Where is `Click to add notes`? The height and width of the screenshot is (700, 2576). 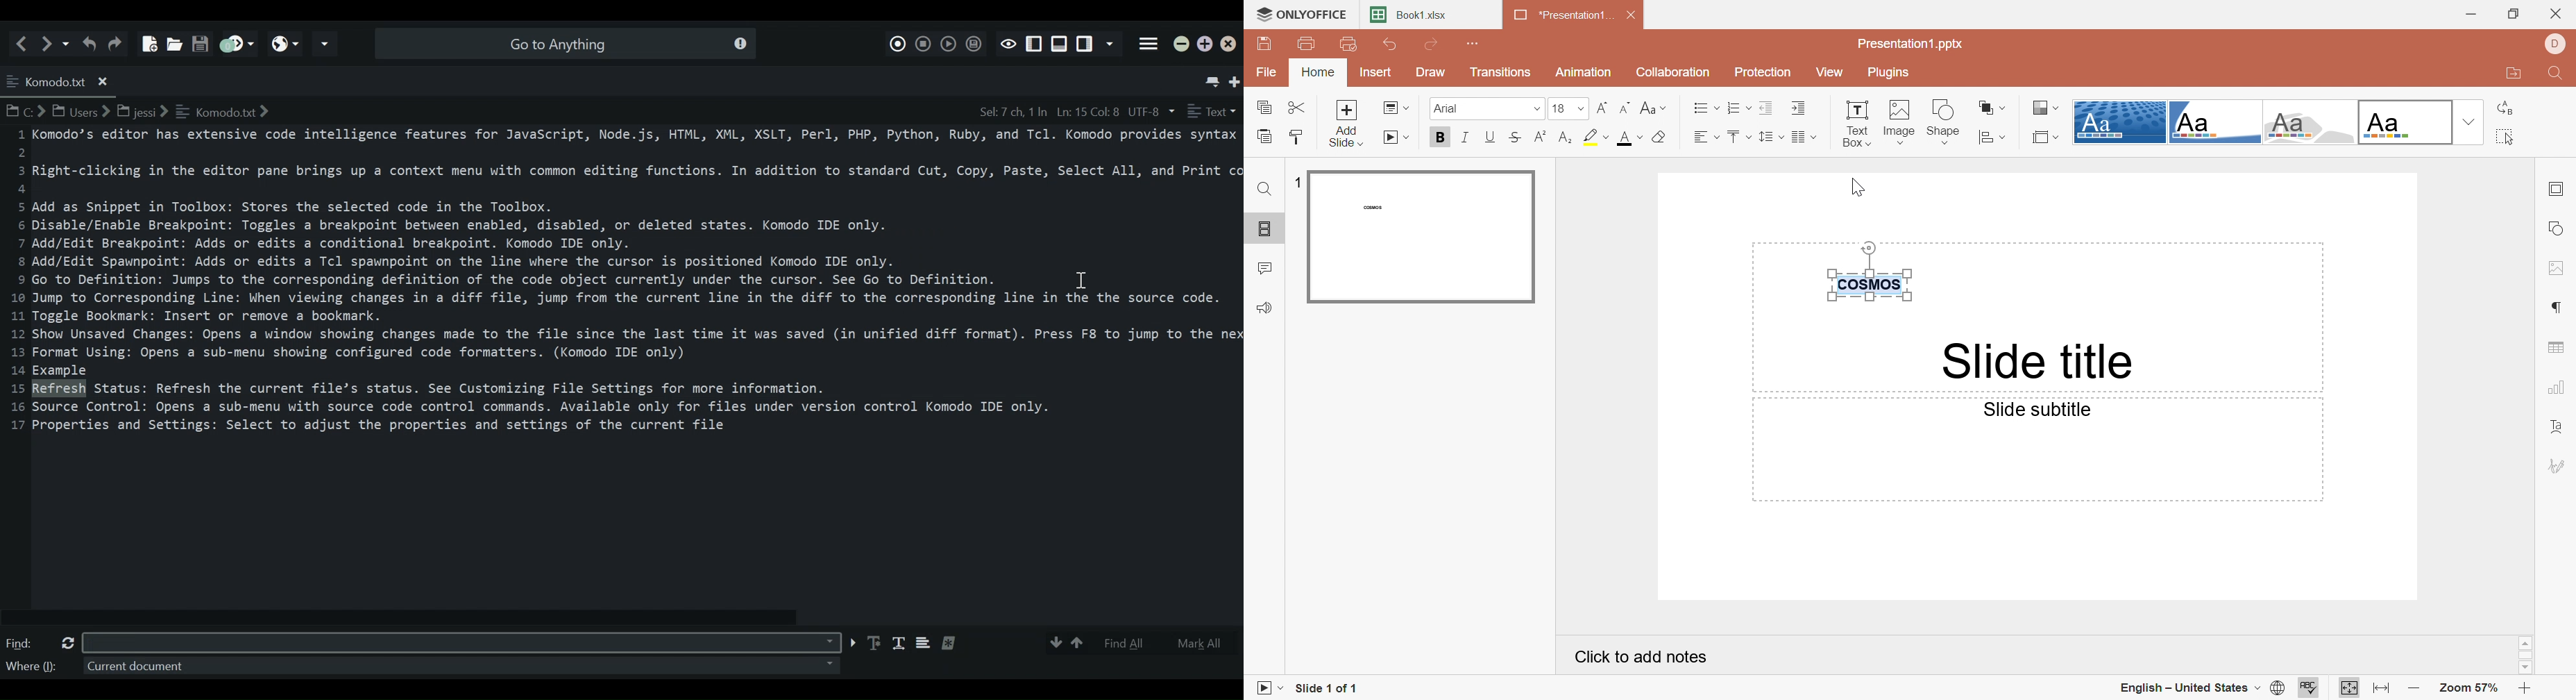 Click to add notes is located at coordinates (1635, 654).